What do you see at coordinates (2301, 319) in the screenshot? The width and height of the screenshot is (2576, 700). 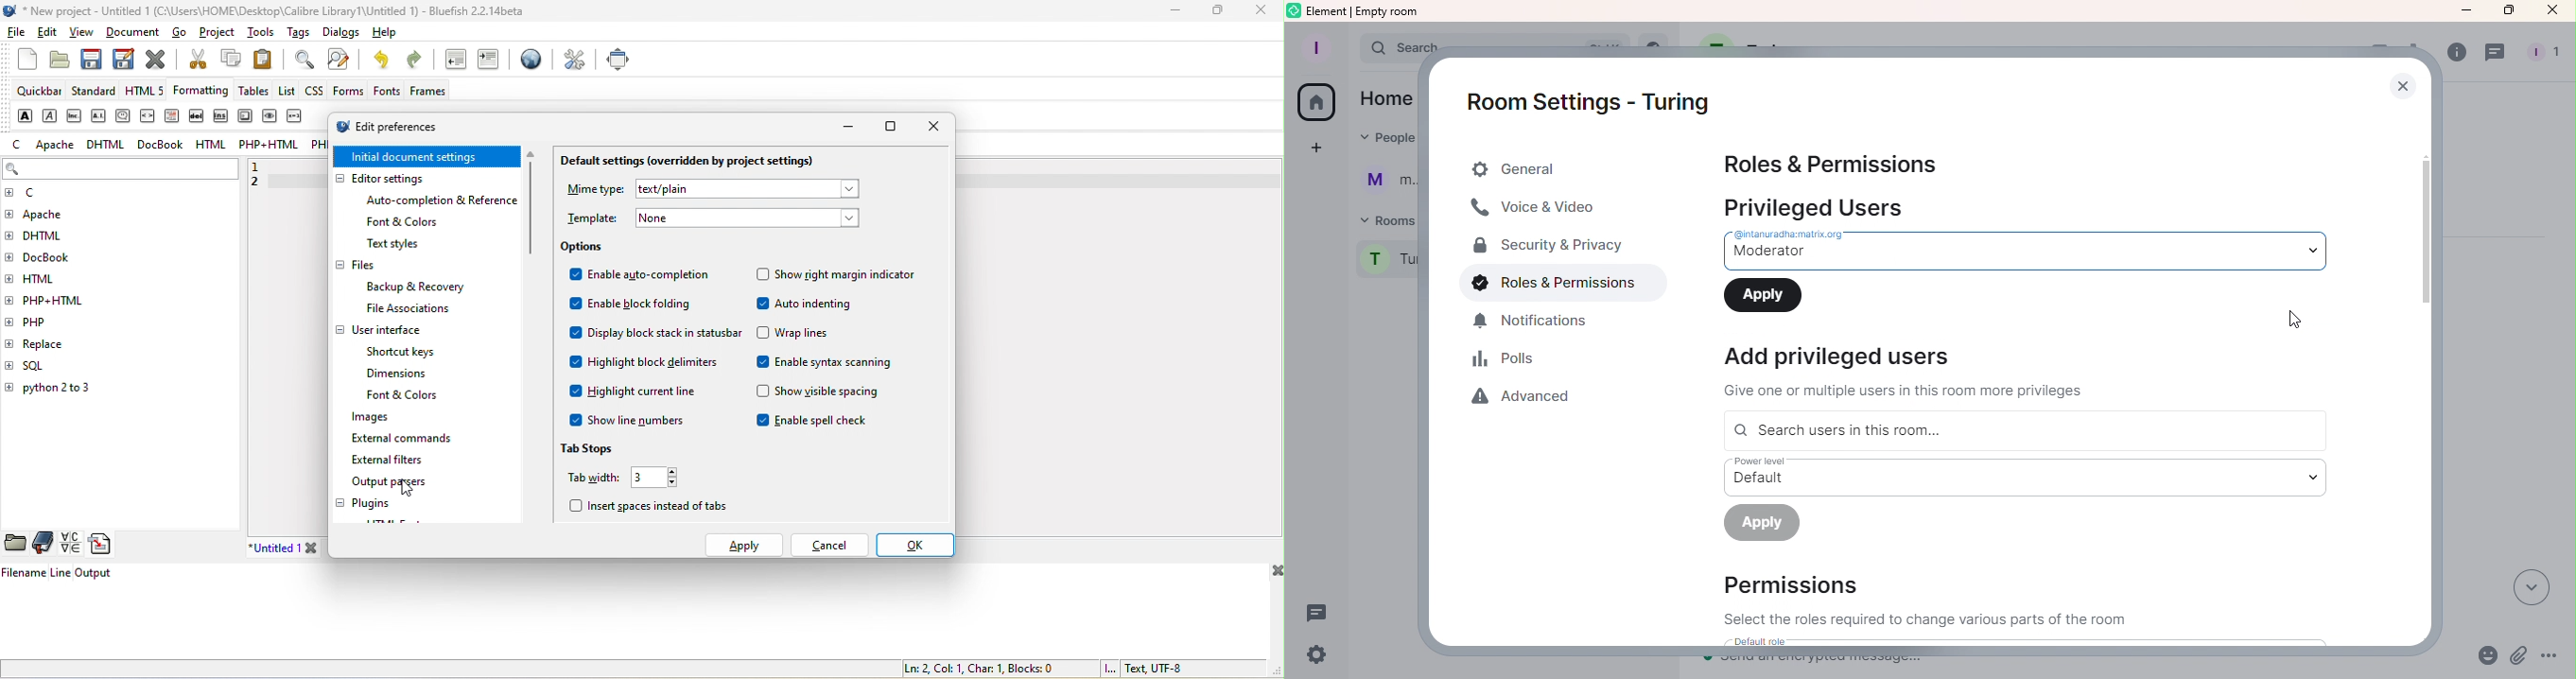 I see `Cursor` at bounding box center [2301, 319].